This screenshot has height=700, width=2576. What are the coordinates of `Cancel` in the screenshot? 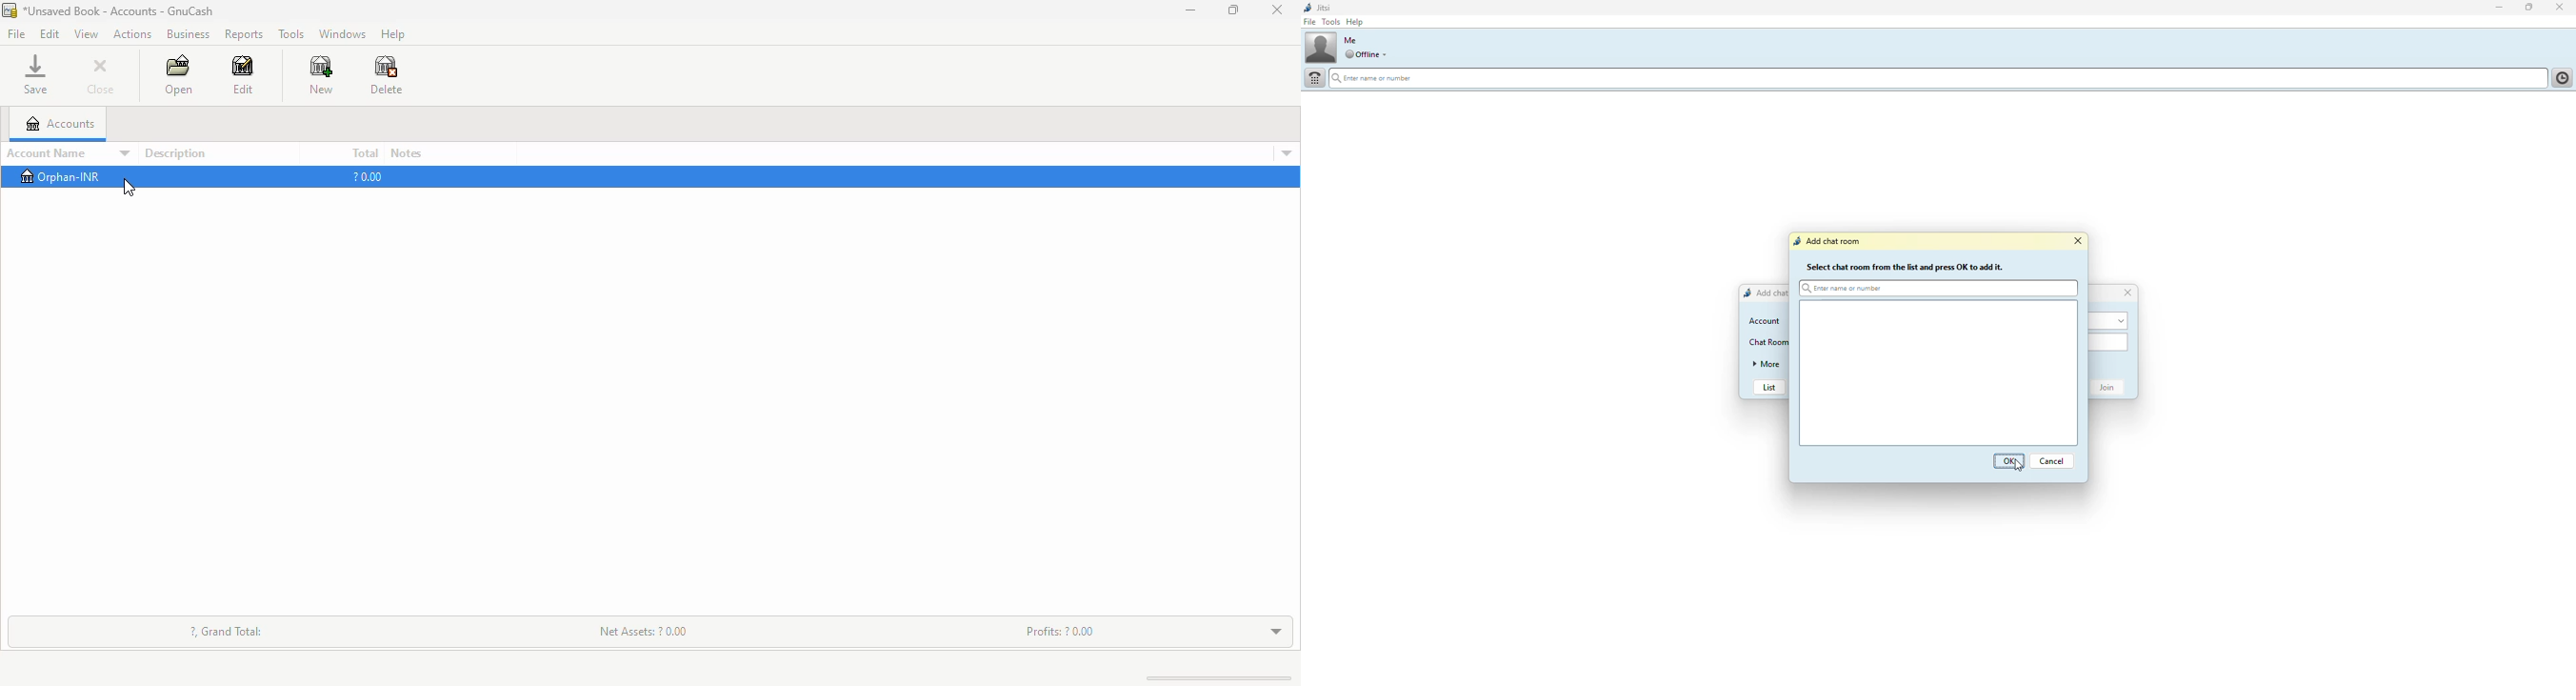 It's located at (2053, 461).